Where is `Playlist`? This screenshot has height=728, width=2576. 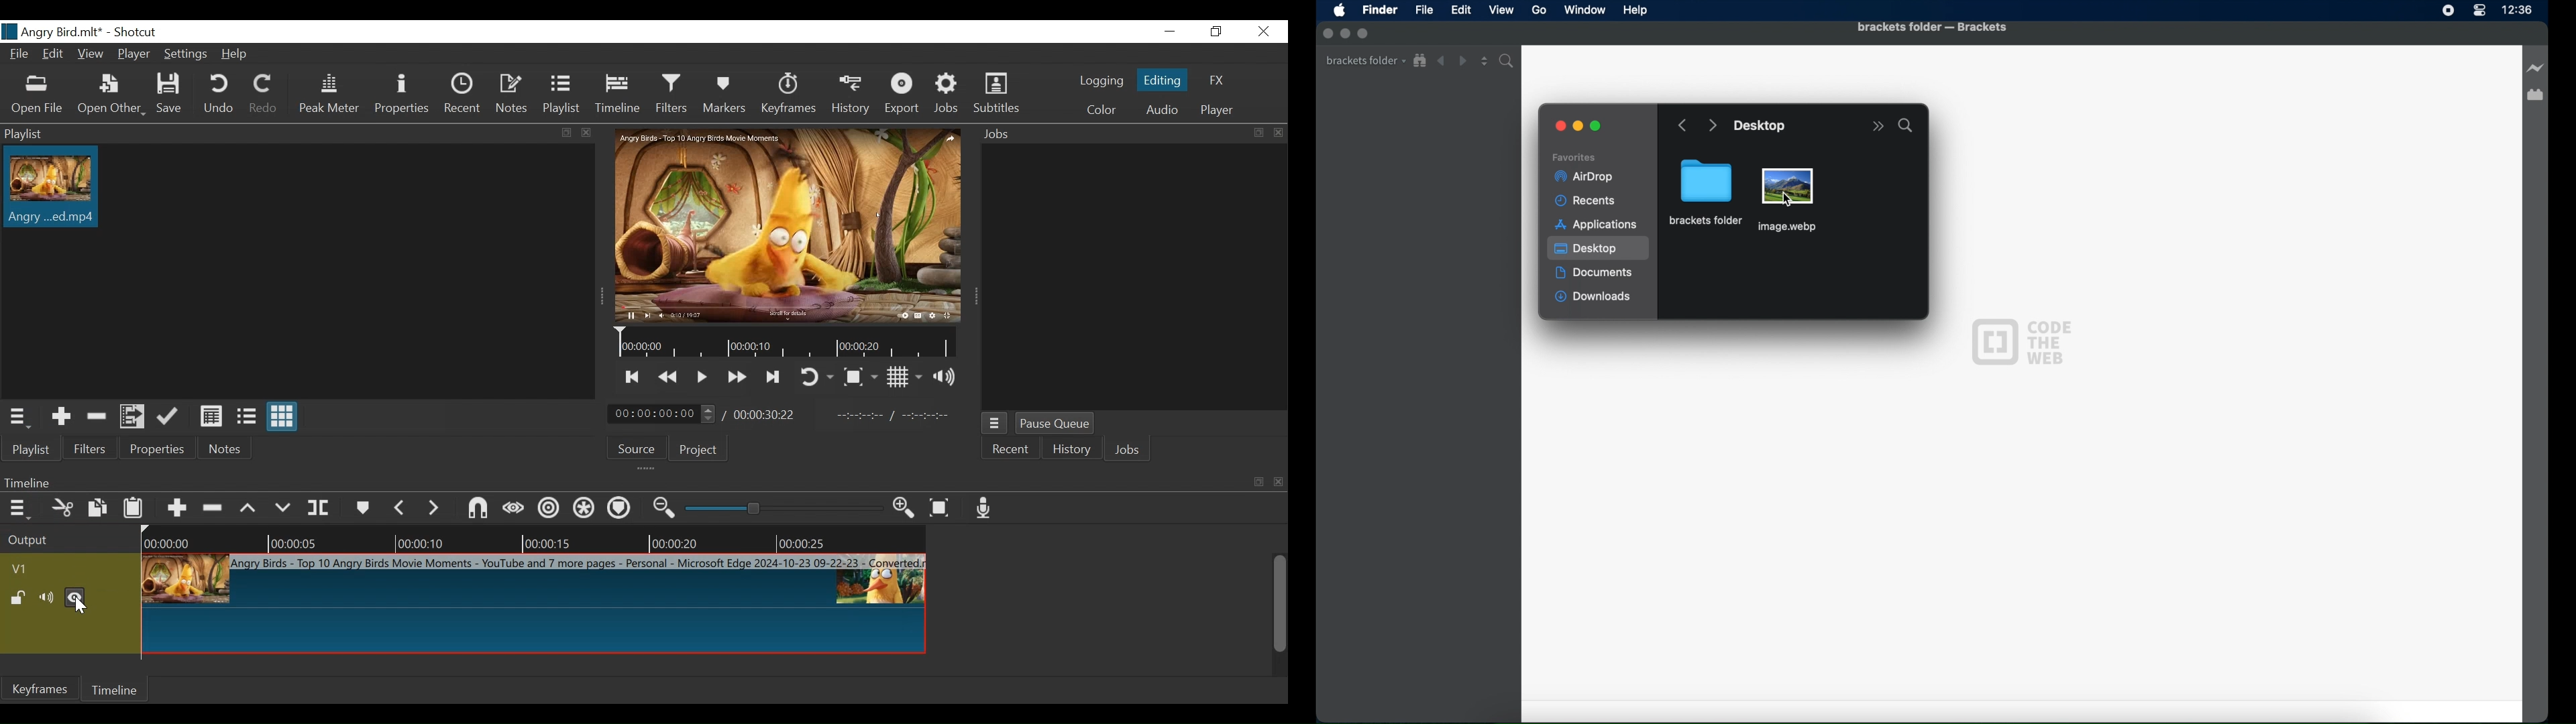
Playlist is located at coordinates (31, 448).